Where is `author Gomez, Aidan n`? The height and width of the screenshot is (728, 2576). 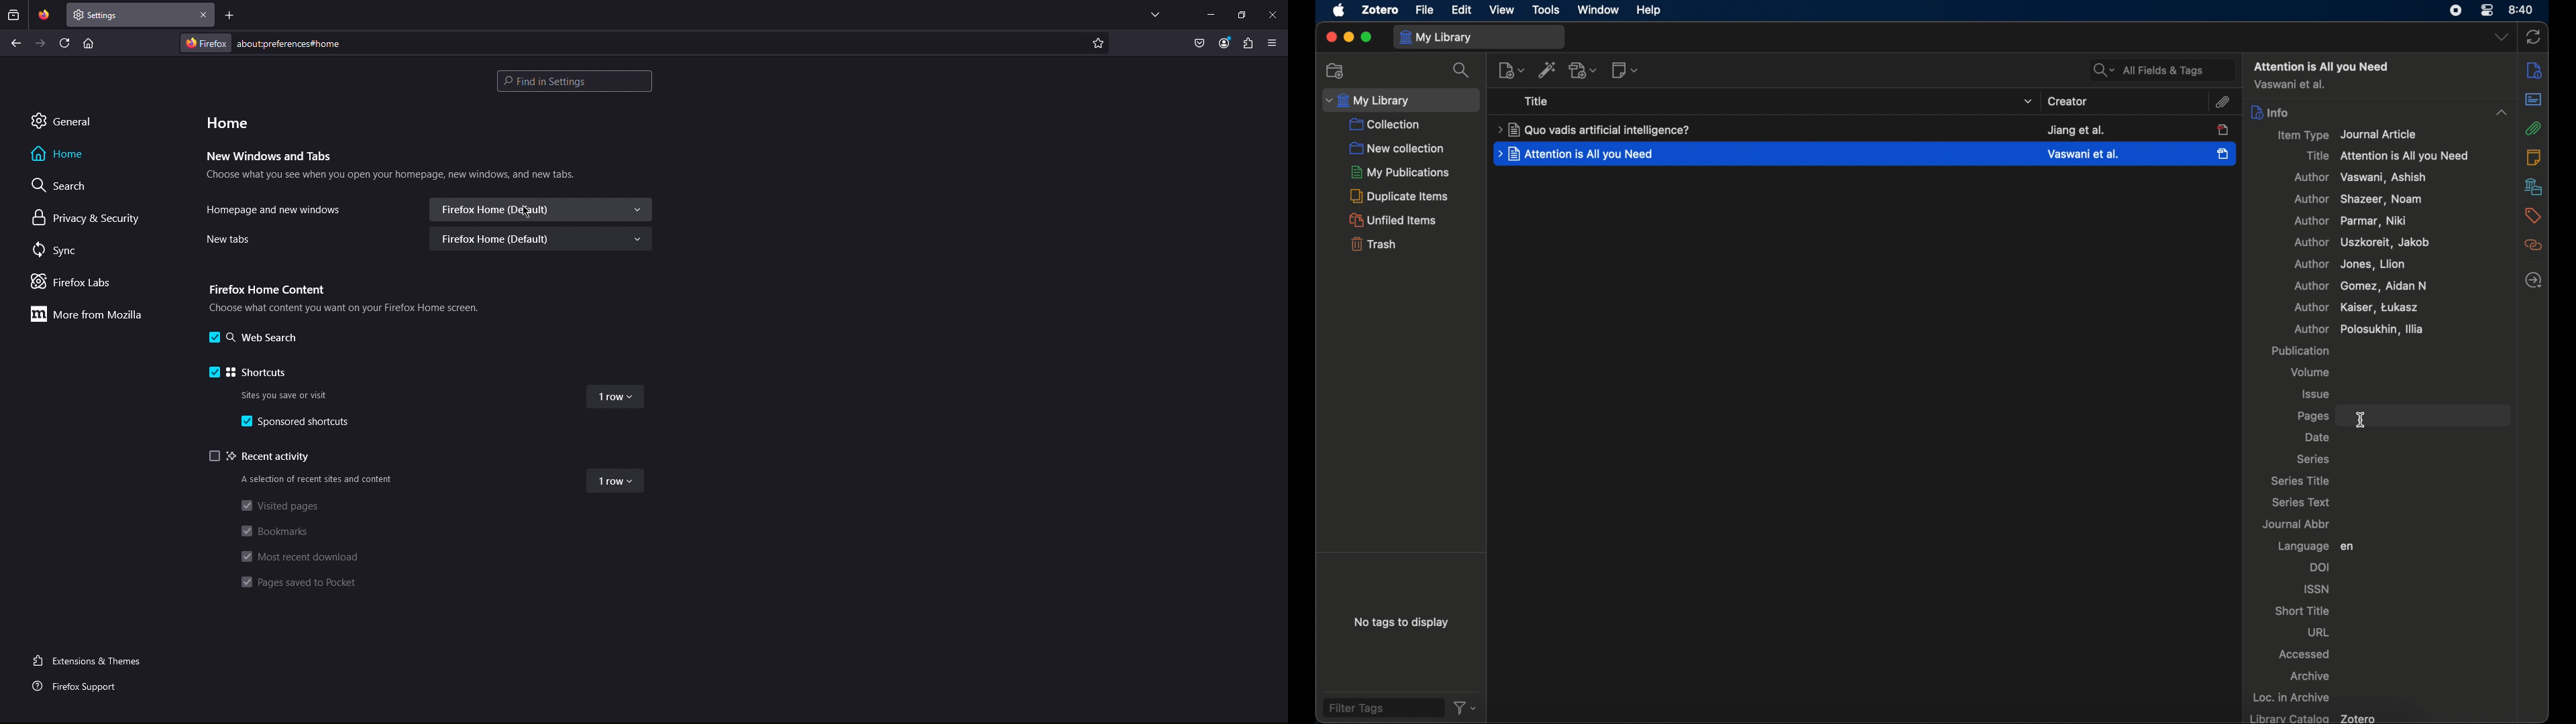 author Gomez, Aidan n is located at coordinates (2359, 286).